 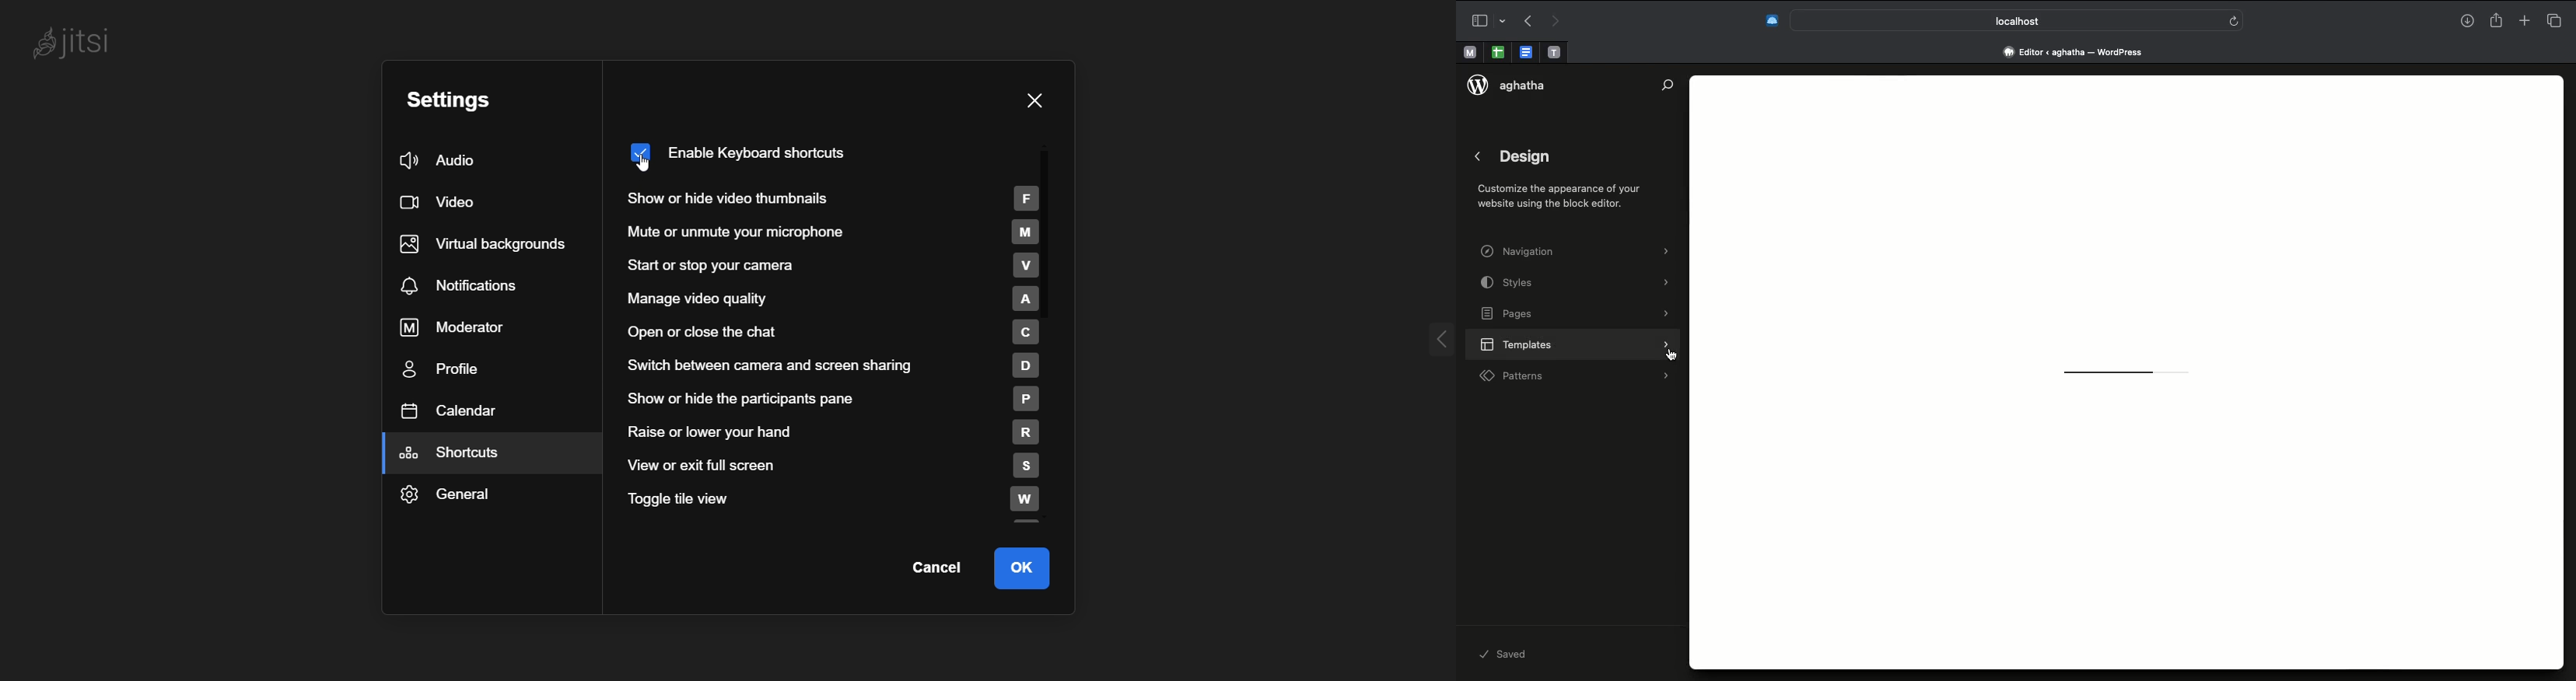 What do you see at coordinates (2113, 372) in the screenshot?
I see `Loading` at bounding box center [2113, 372].